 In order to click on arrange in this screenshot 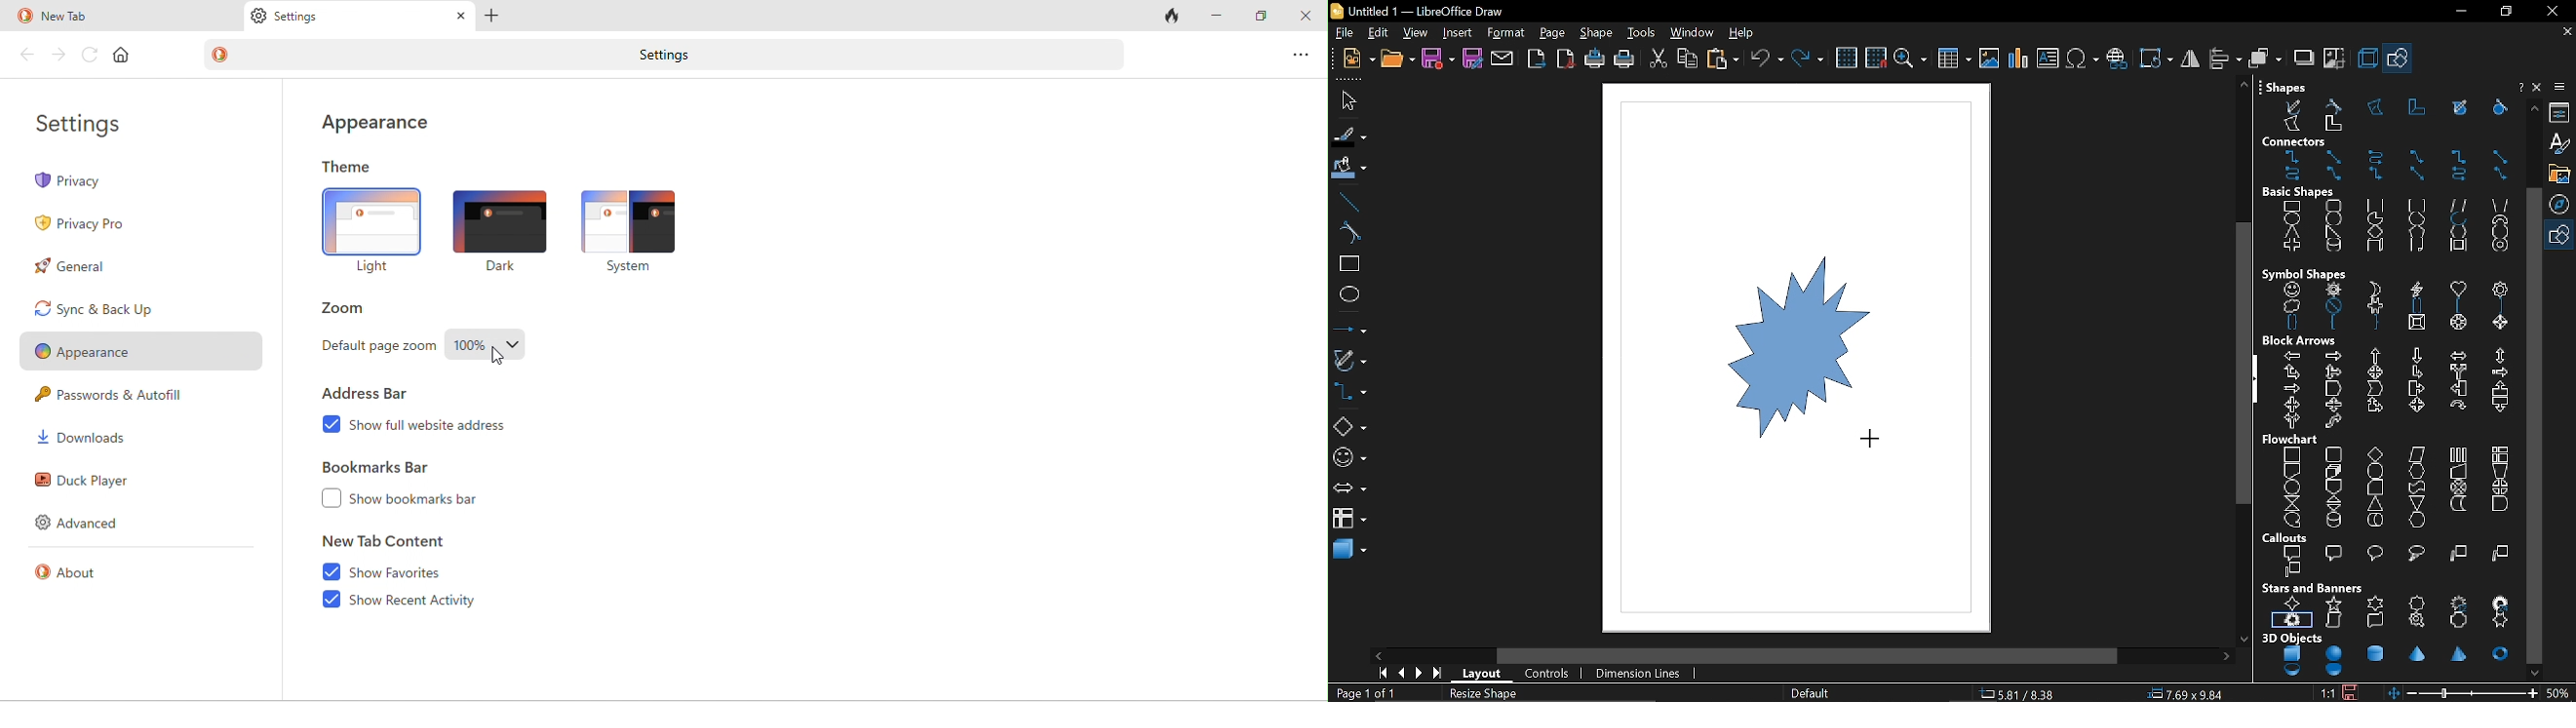, I will do `click(2263, 58)`.